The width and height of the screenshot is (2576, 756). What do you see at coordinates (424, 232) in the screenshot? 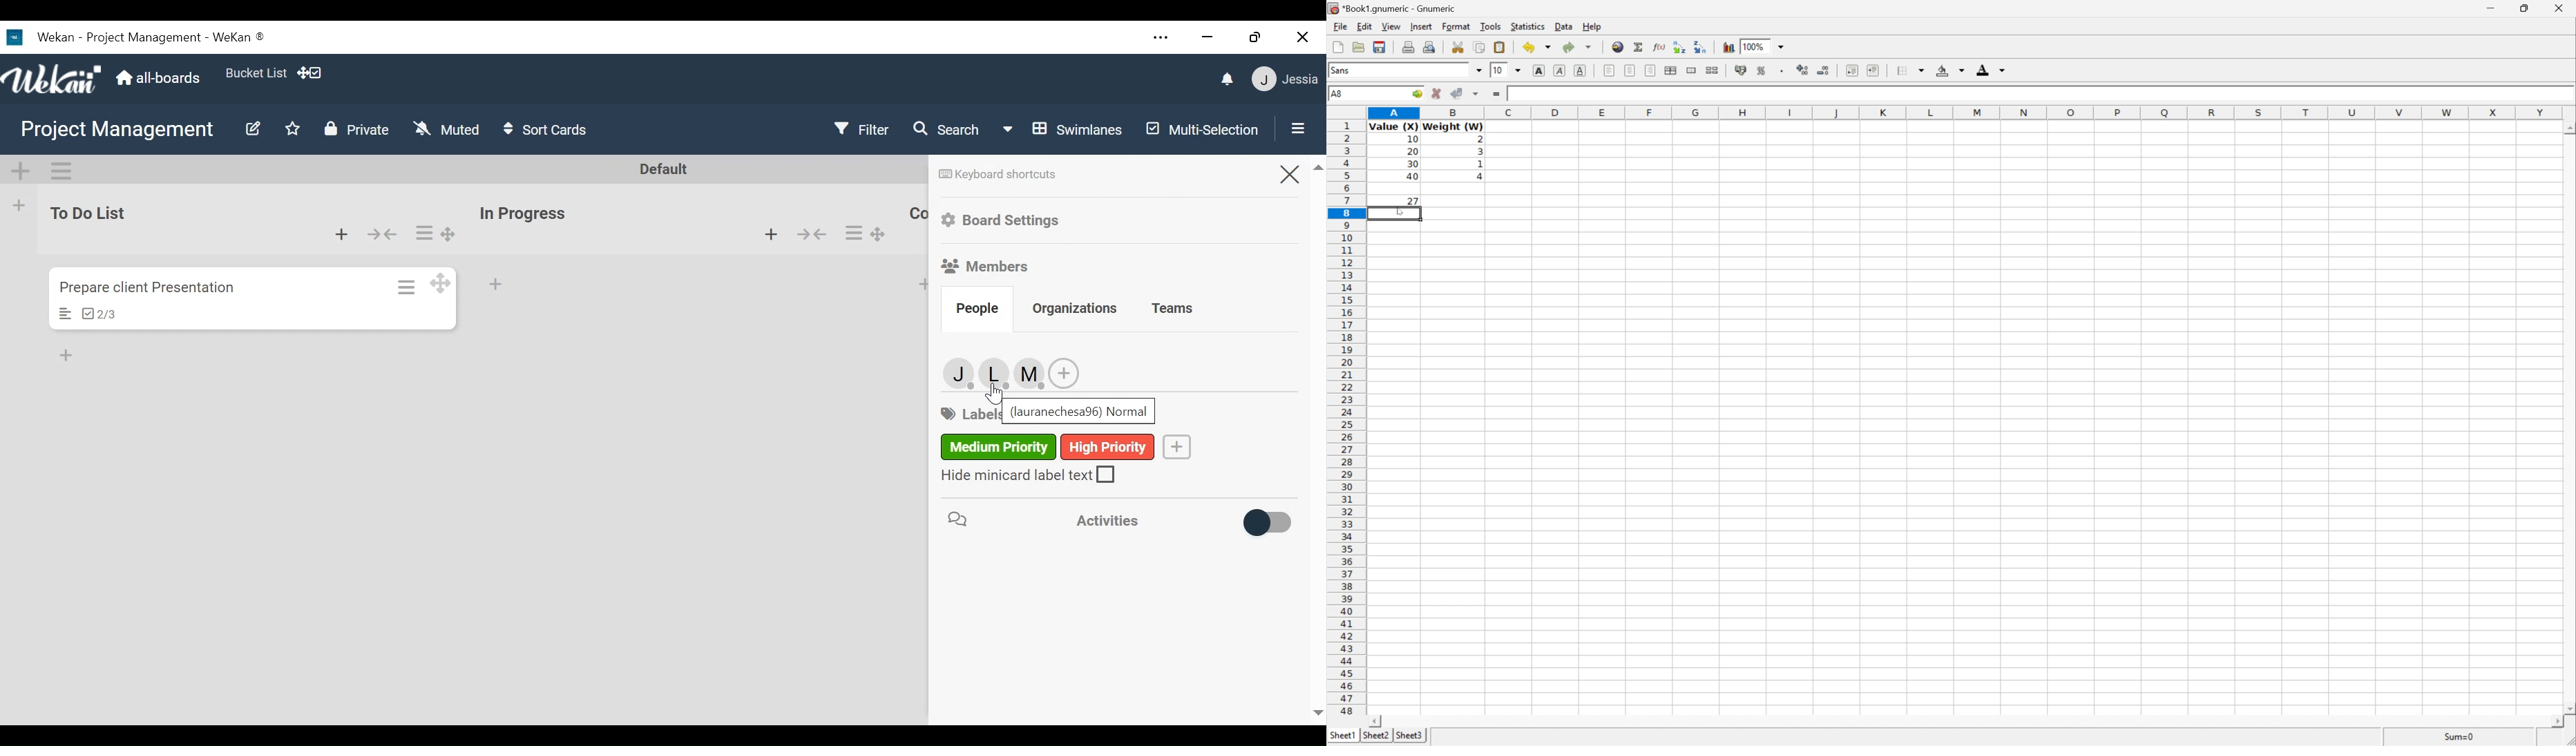
I see `List actions` at bounding box center [424, 232].